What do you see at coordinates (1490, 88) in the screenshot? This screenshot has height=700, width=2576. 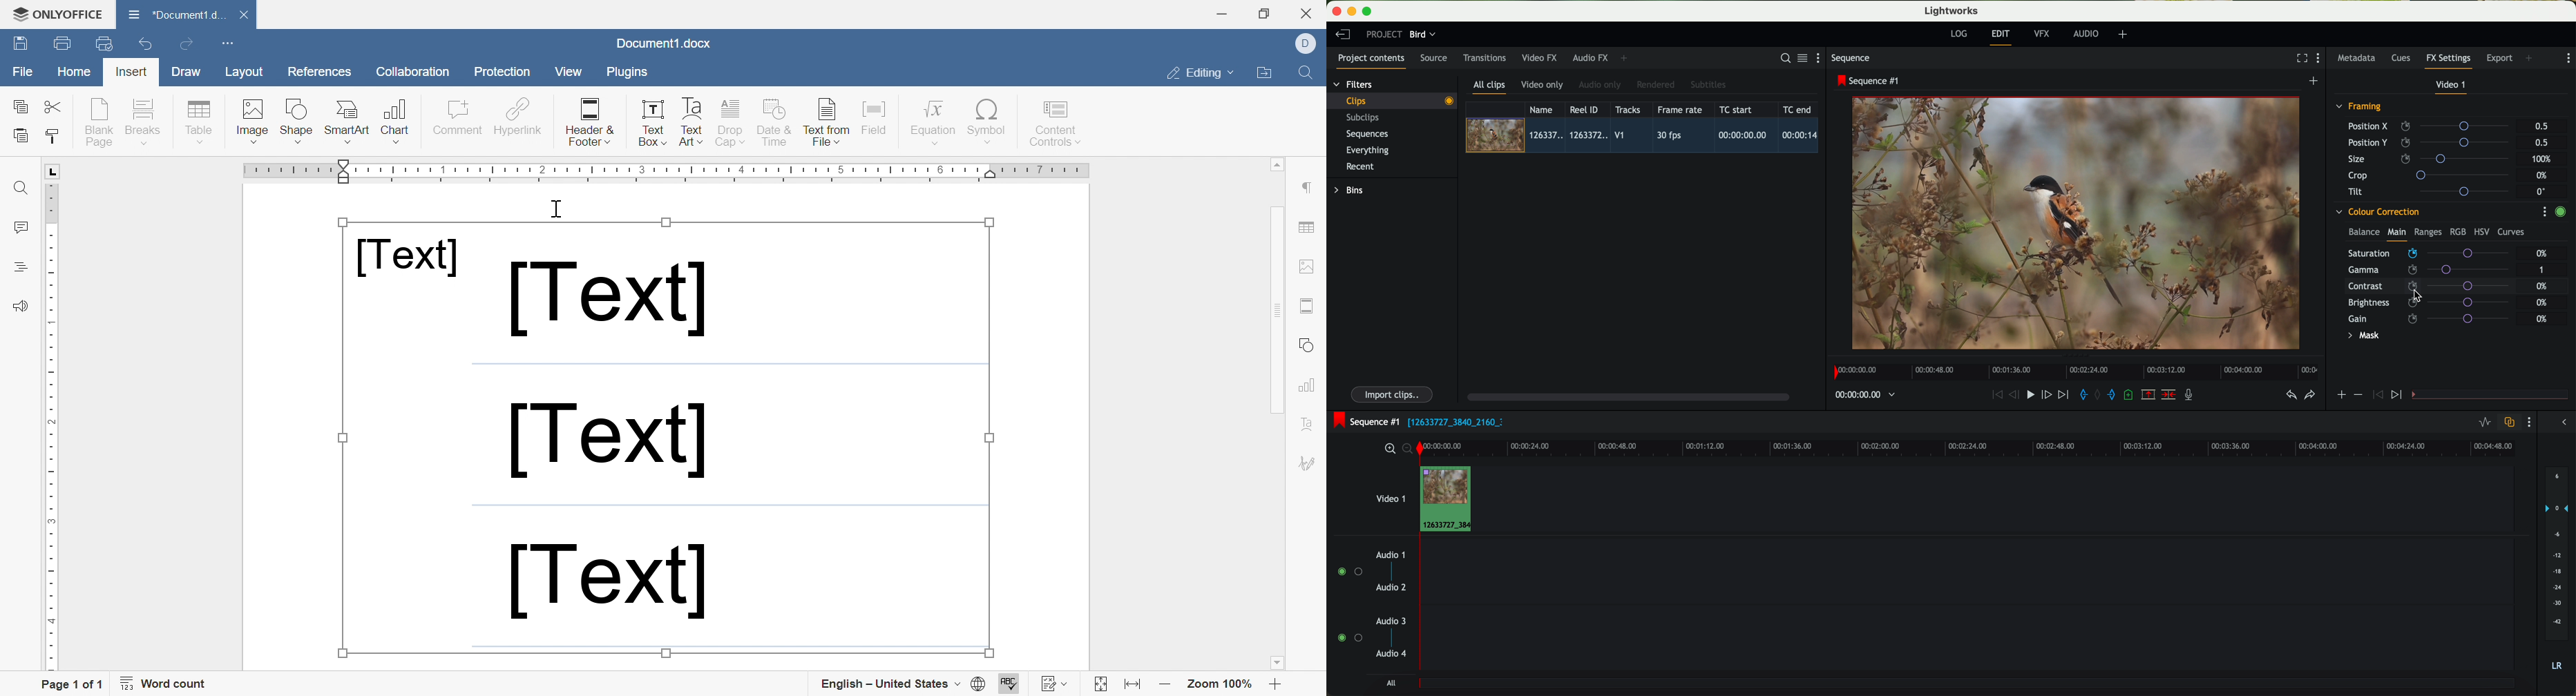 I see `all clips` at bounding box center [1490, 88].